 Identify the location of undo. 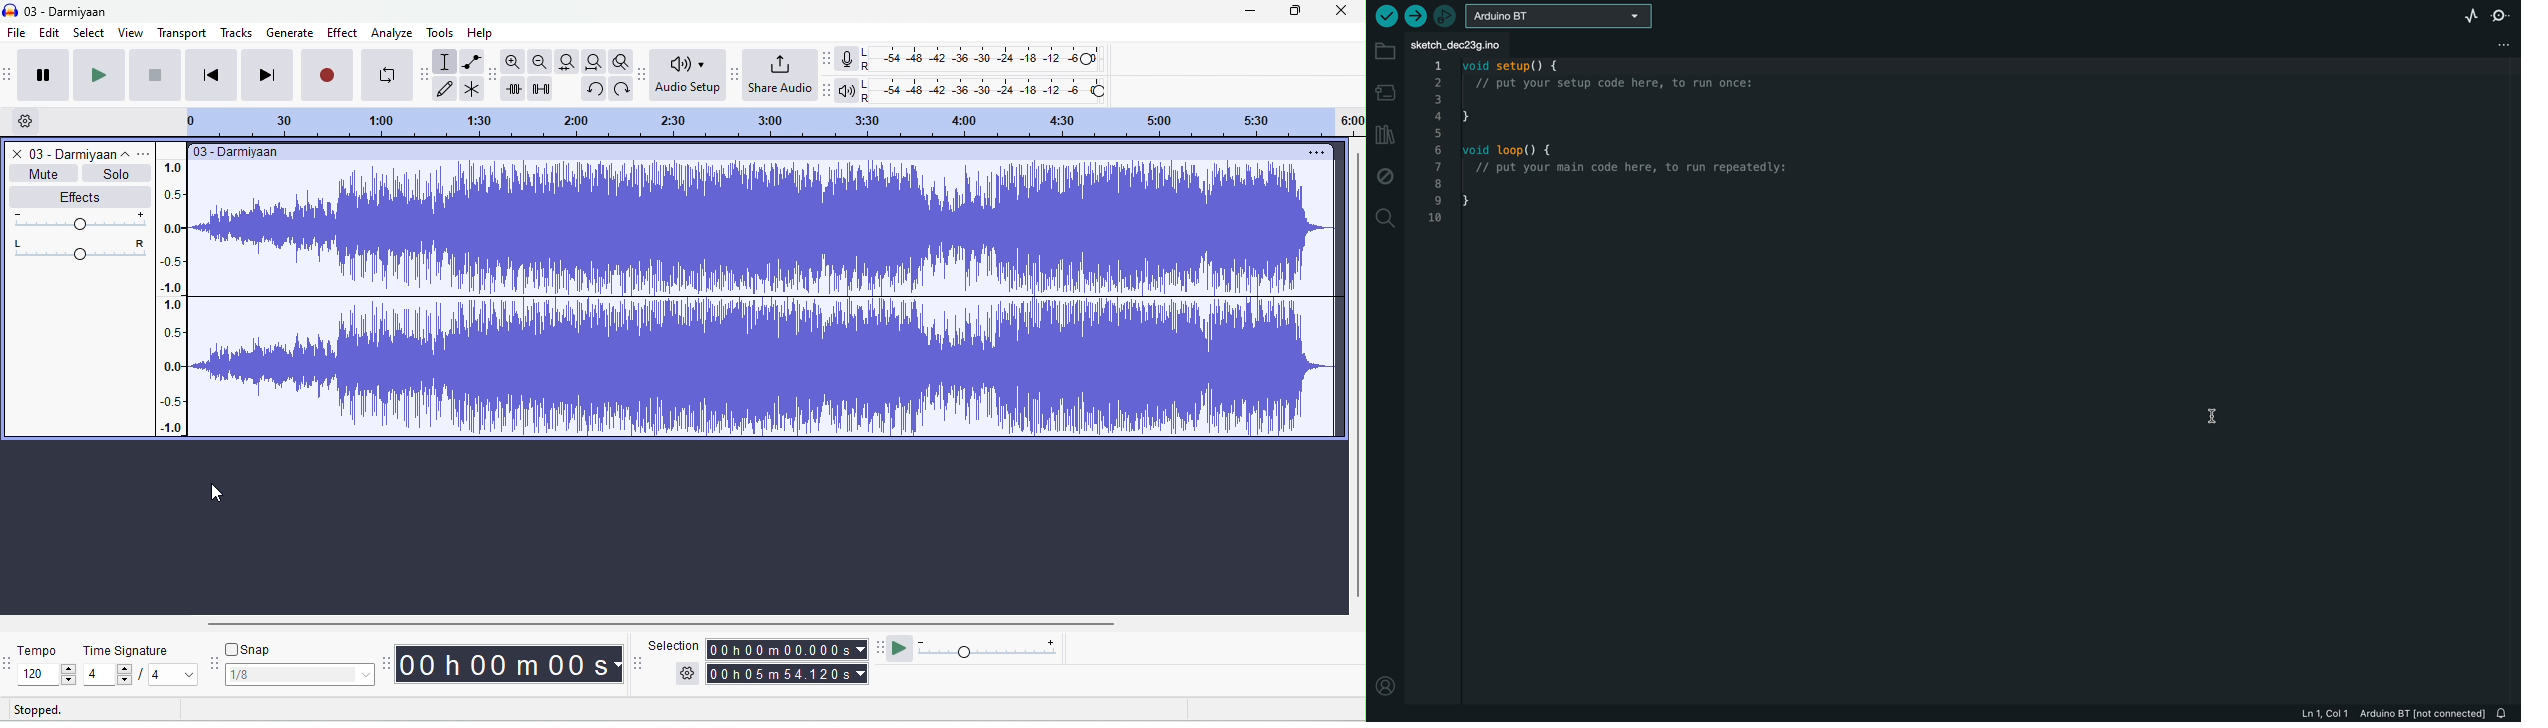
(595, 89).